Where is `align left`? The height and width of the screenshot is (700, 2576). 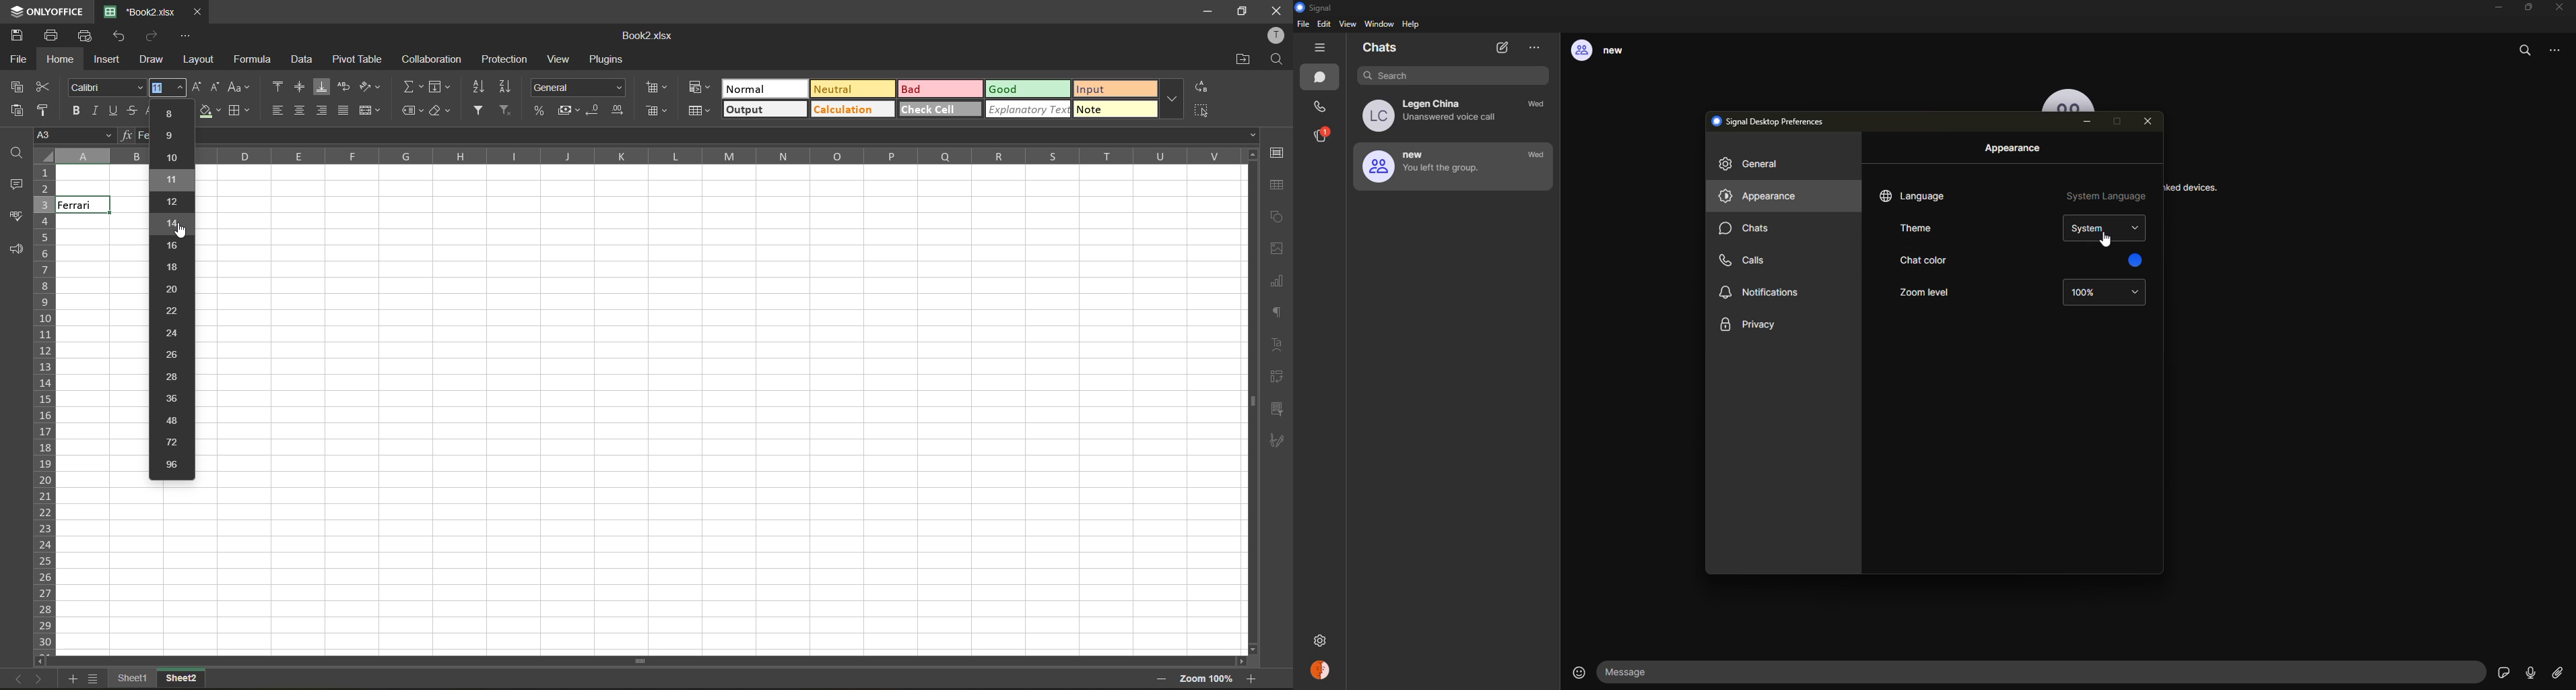 align left is located at coordinates (275, 109).